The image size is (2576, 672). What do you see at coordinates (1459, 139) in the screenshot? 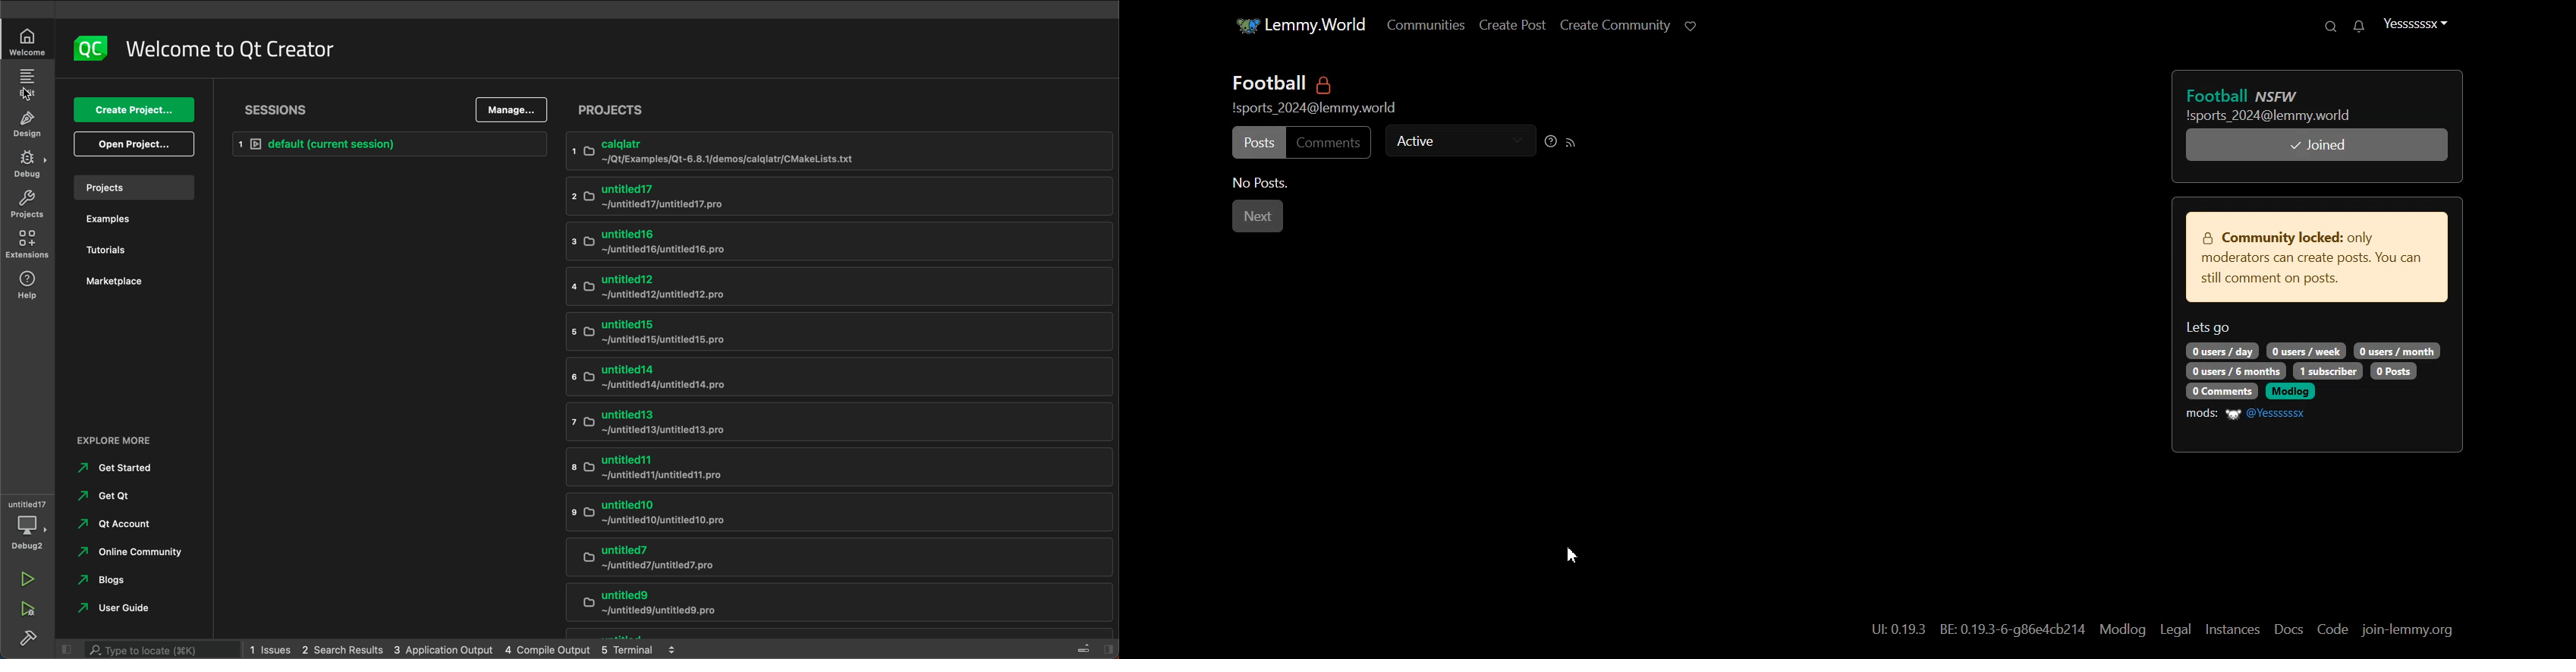
I see `Active` at bounding box center [1459, 139].